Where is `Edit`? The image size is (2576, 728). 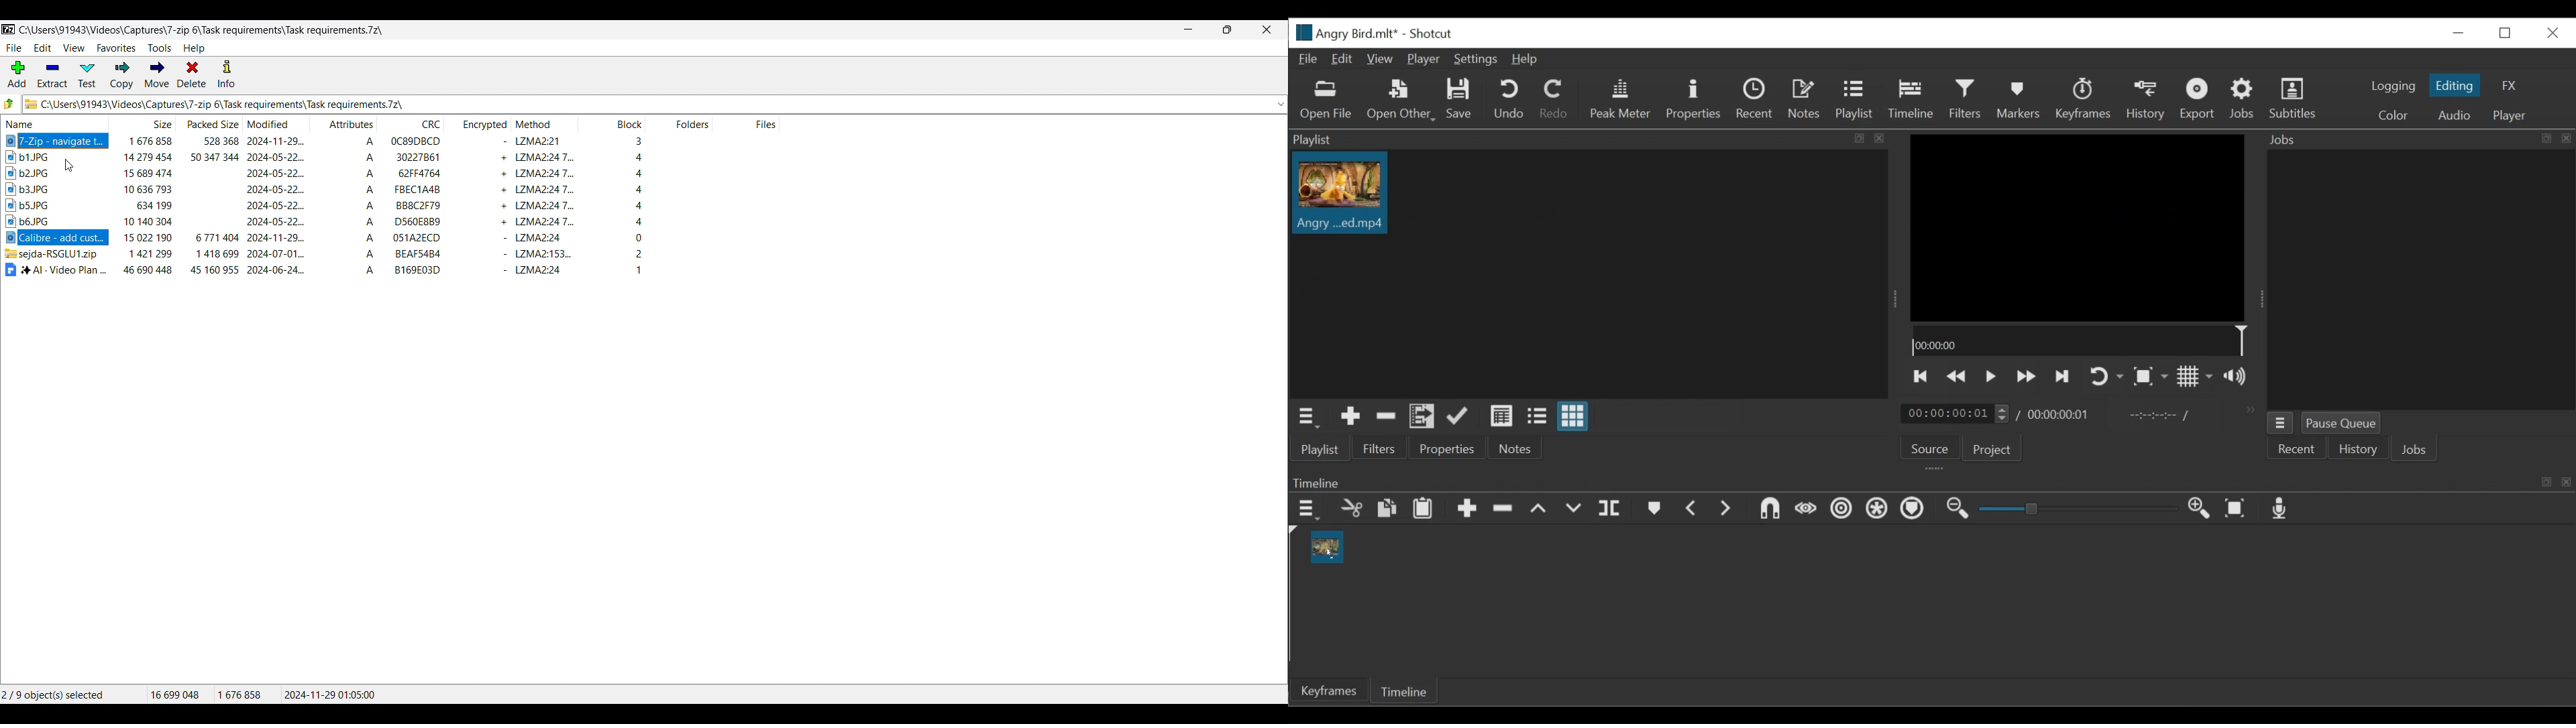
Edit is located at coordinates (1342, 60).